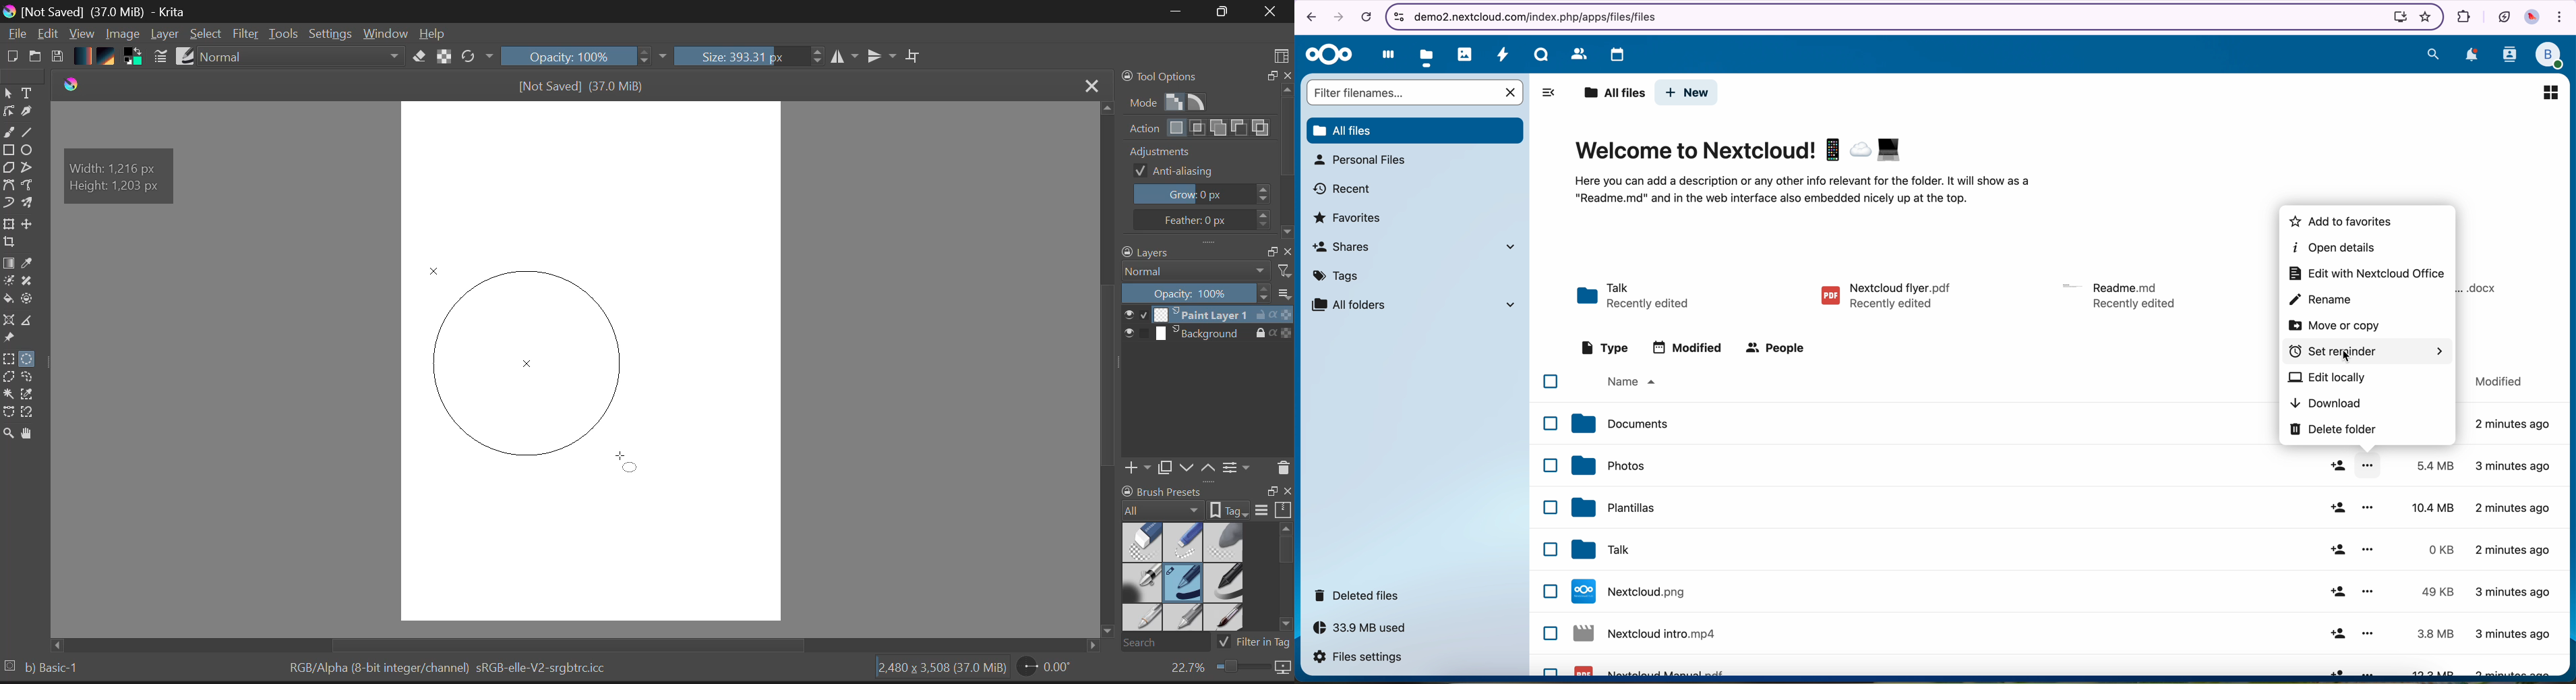 The width and height of the screenshot is (2576, 700). Describe the element at coordinates (2396, 18) in the screenshot. I see `install Nextcloud` at that location.